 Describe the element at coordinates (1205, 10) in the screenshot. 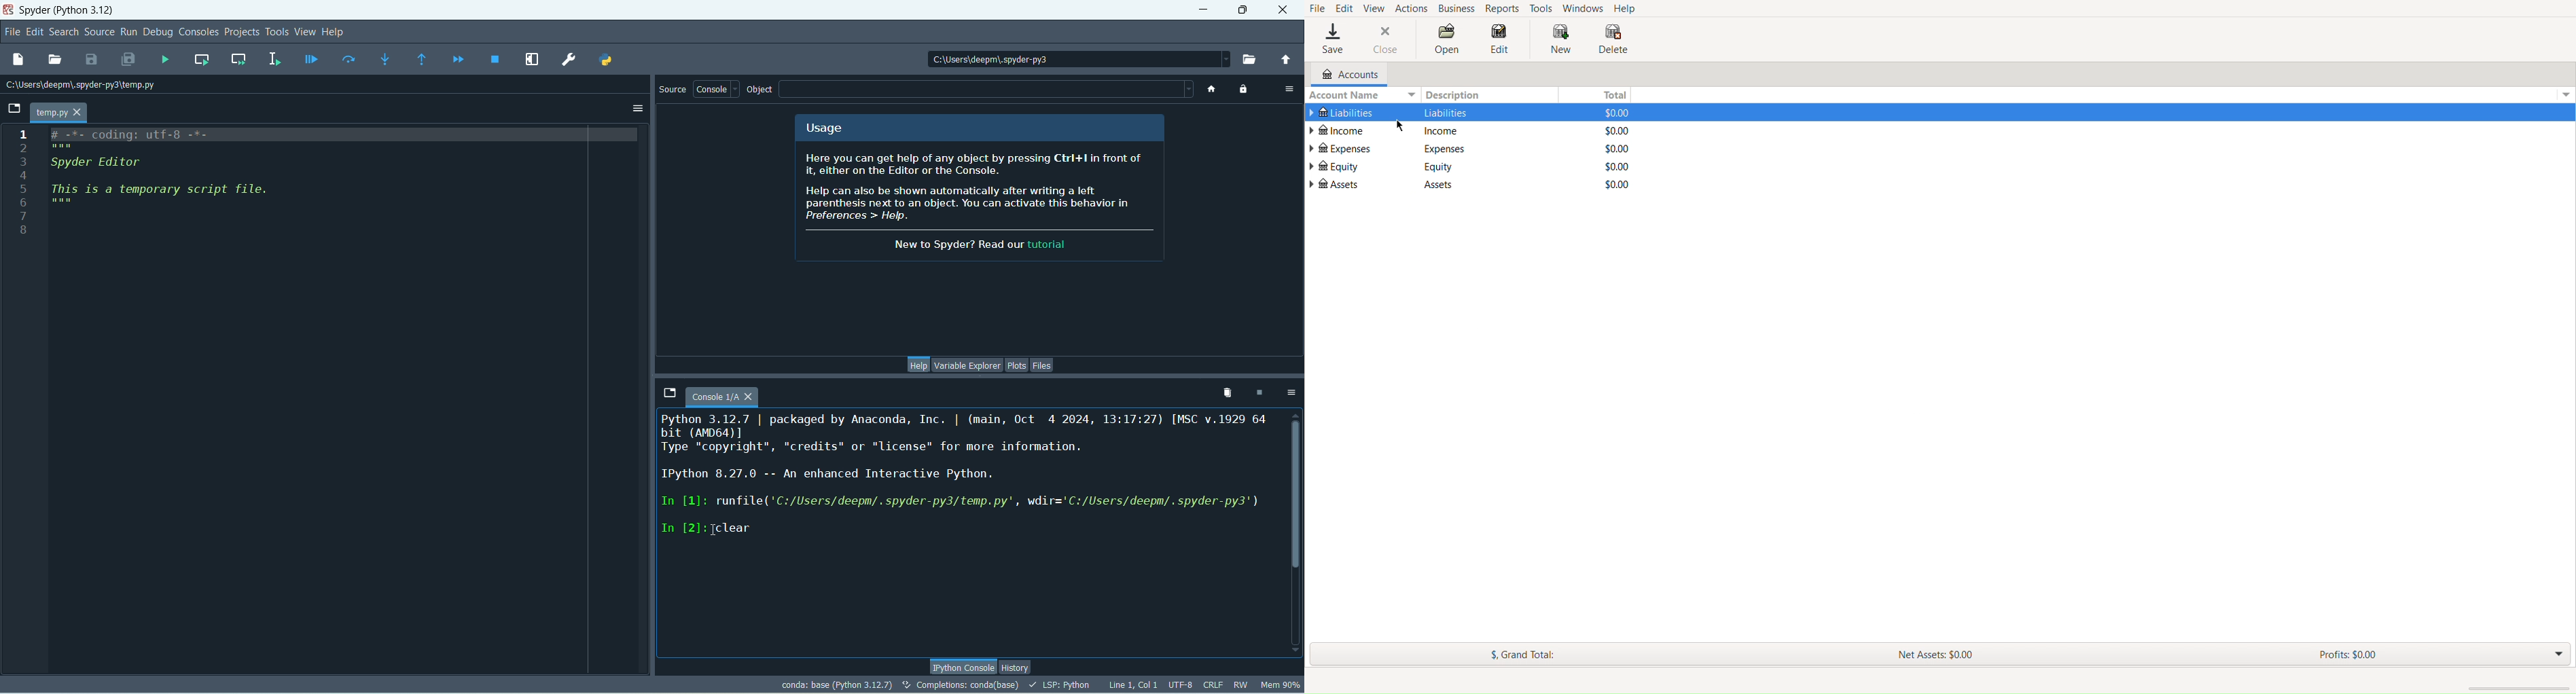

I see `minimize` at that location.